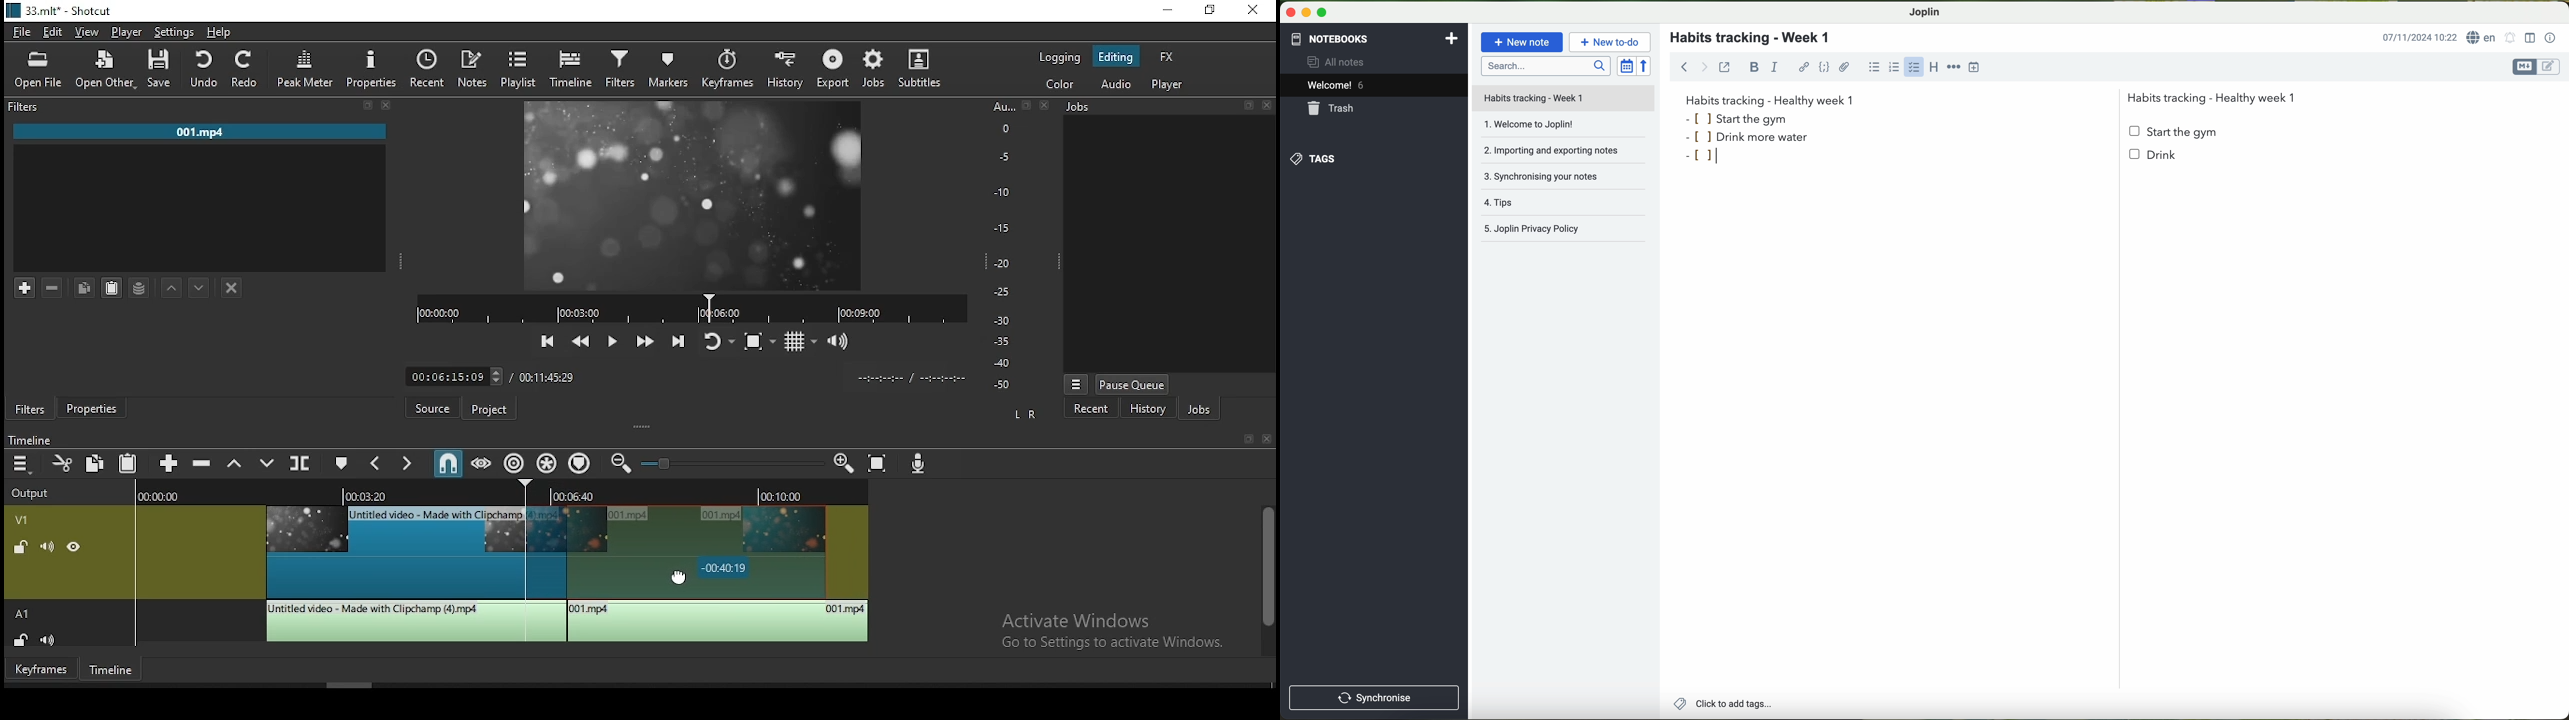 The image size is (2576, 728). I want to click on track duration, so click(546, 376).